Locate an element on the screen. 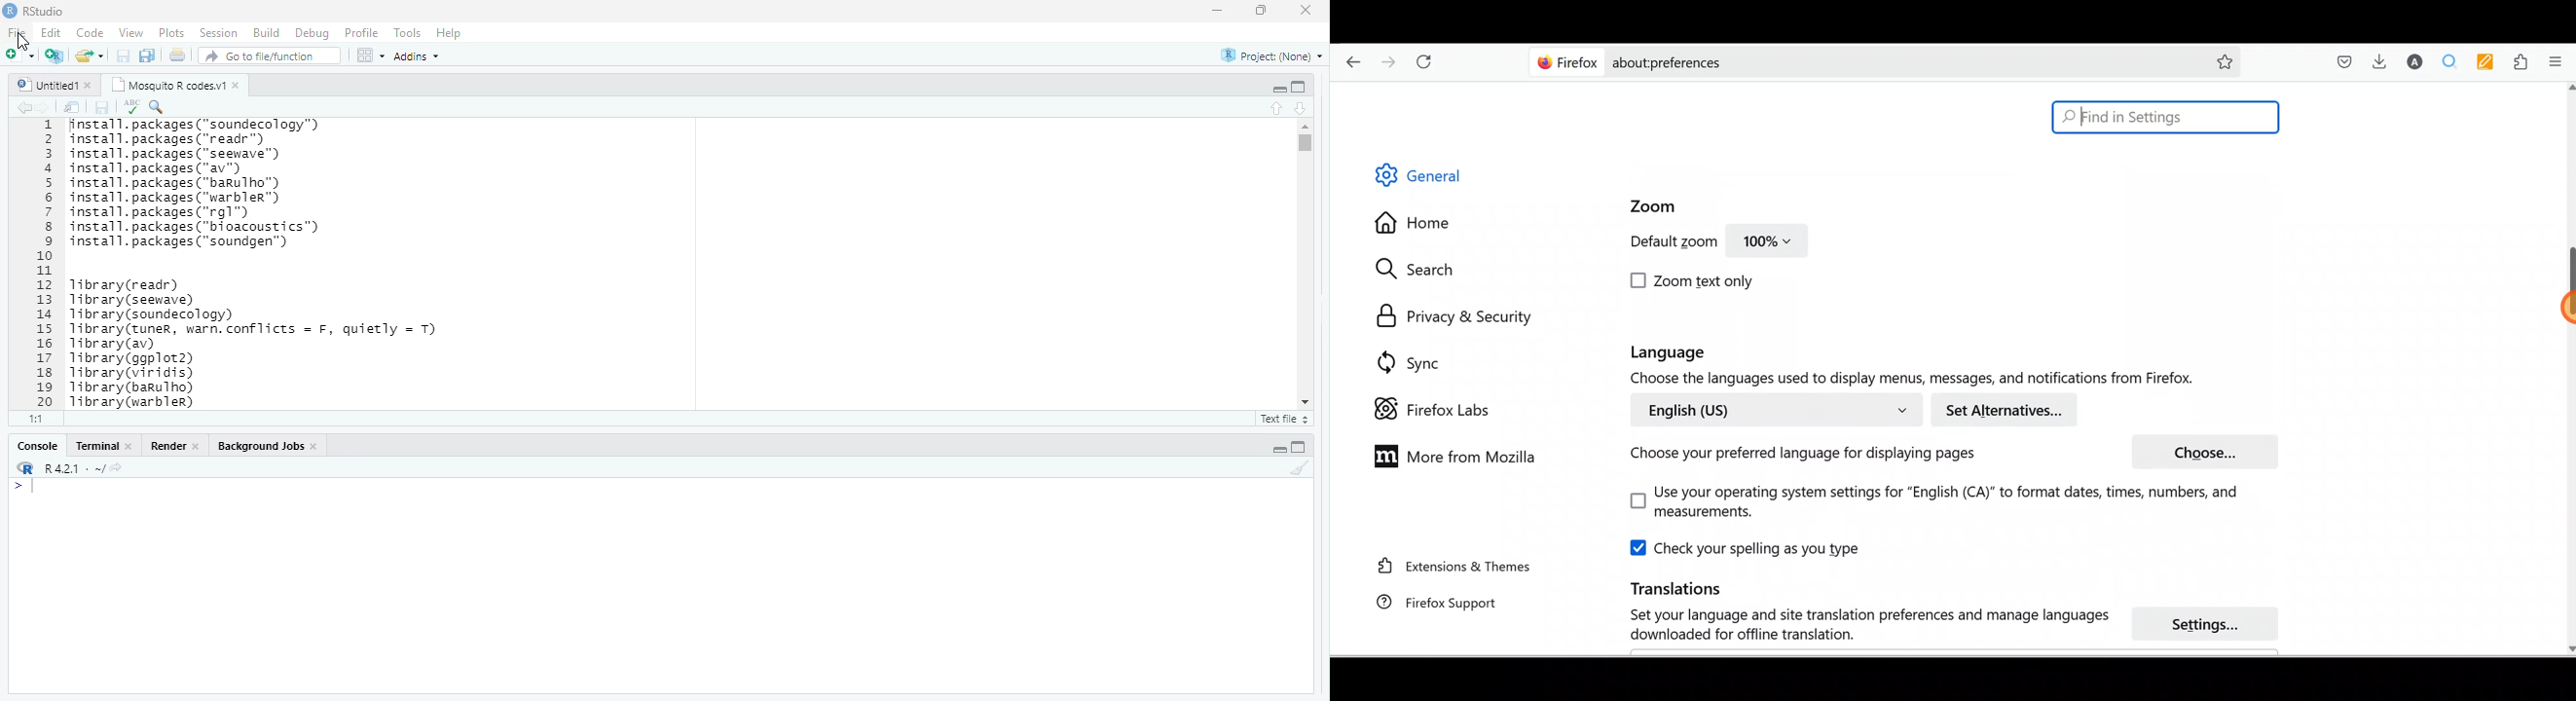 The image size is (2576, 728). clean is located at coordinates (1300, 467).